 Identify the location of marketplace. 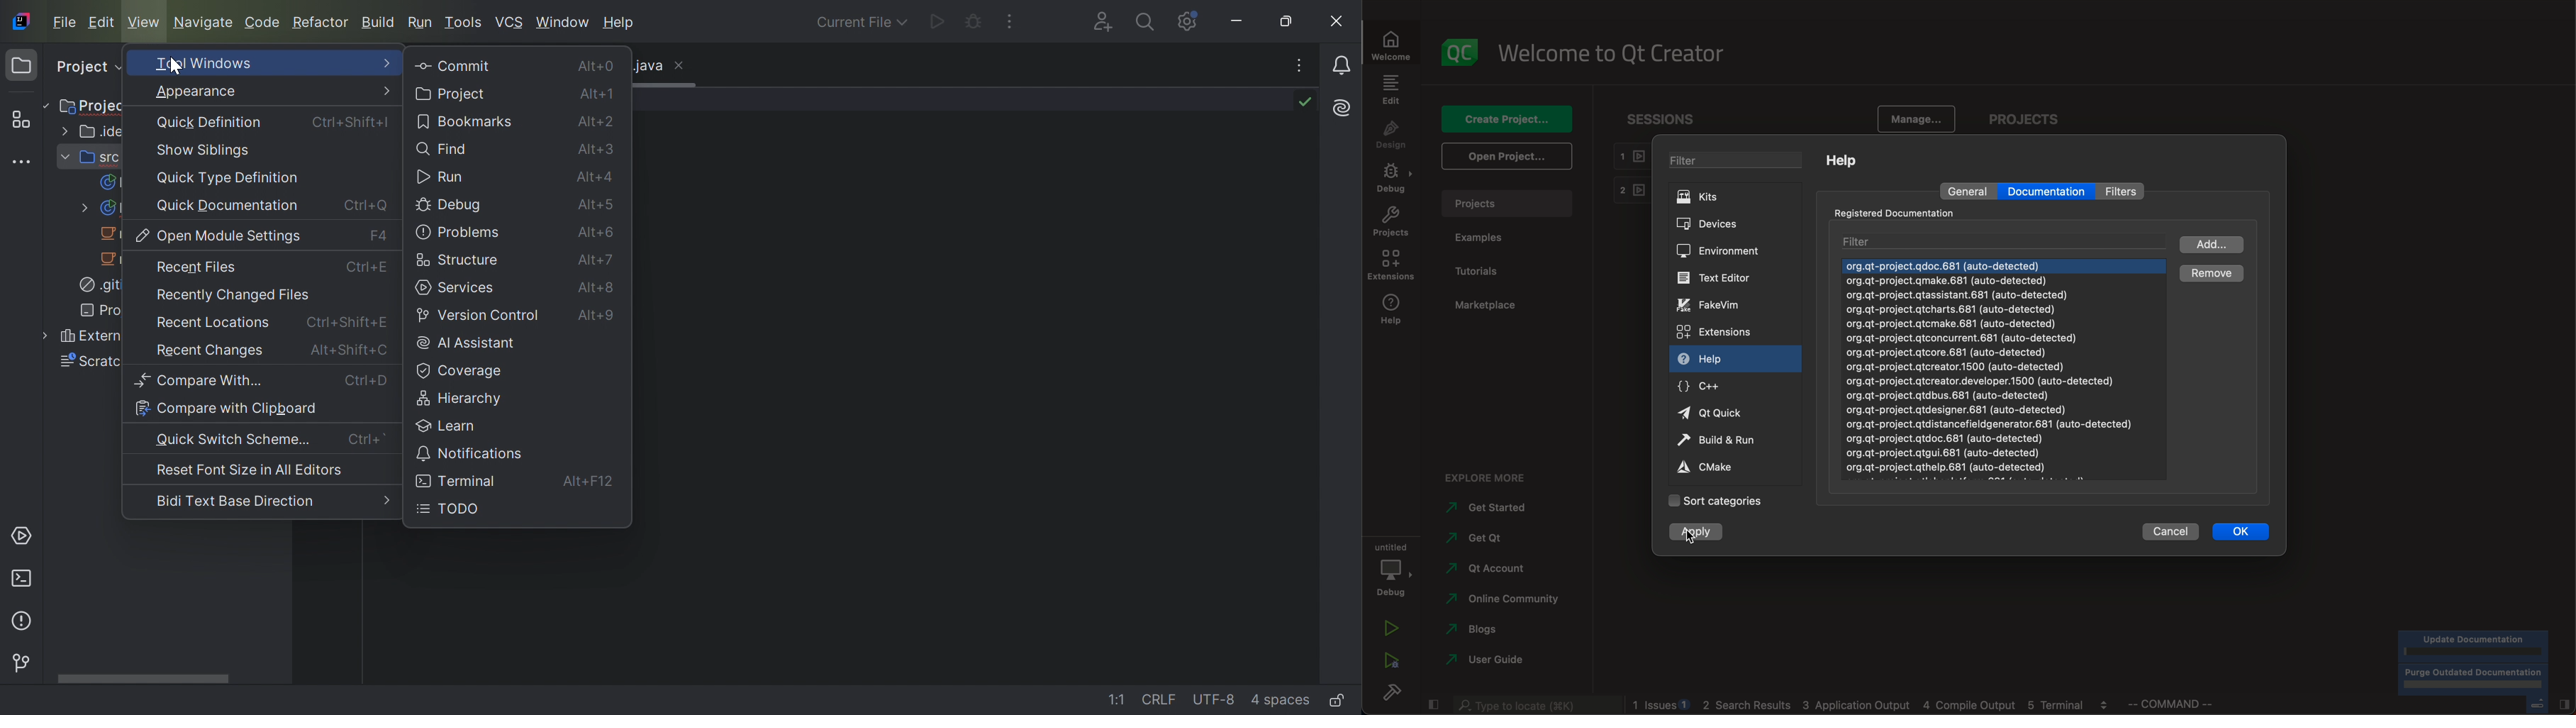
(1485, 306).